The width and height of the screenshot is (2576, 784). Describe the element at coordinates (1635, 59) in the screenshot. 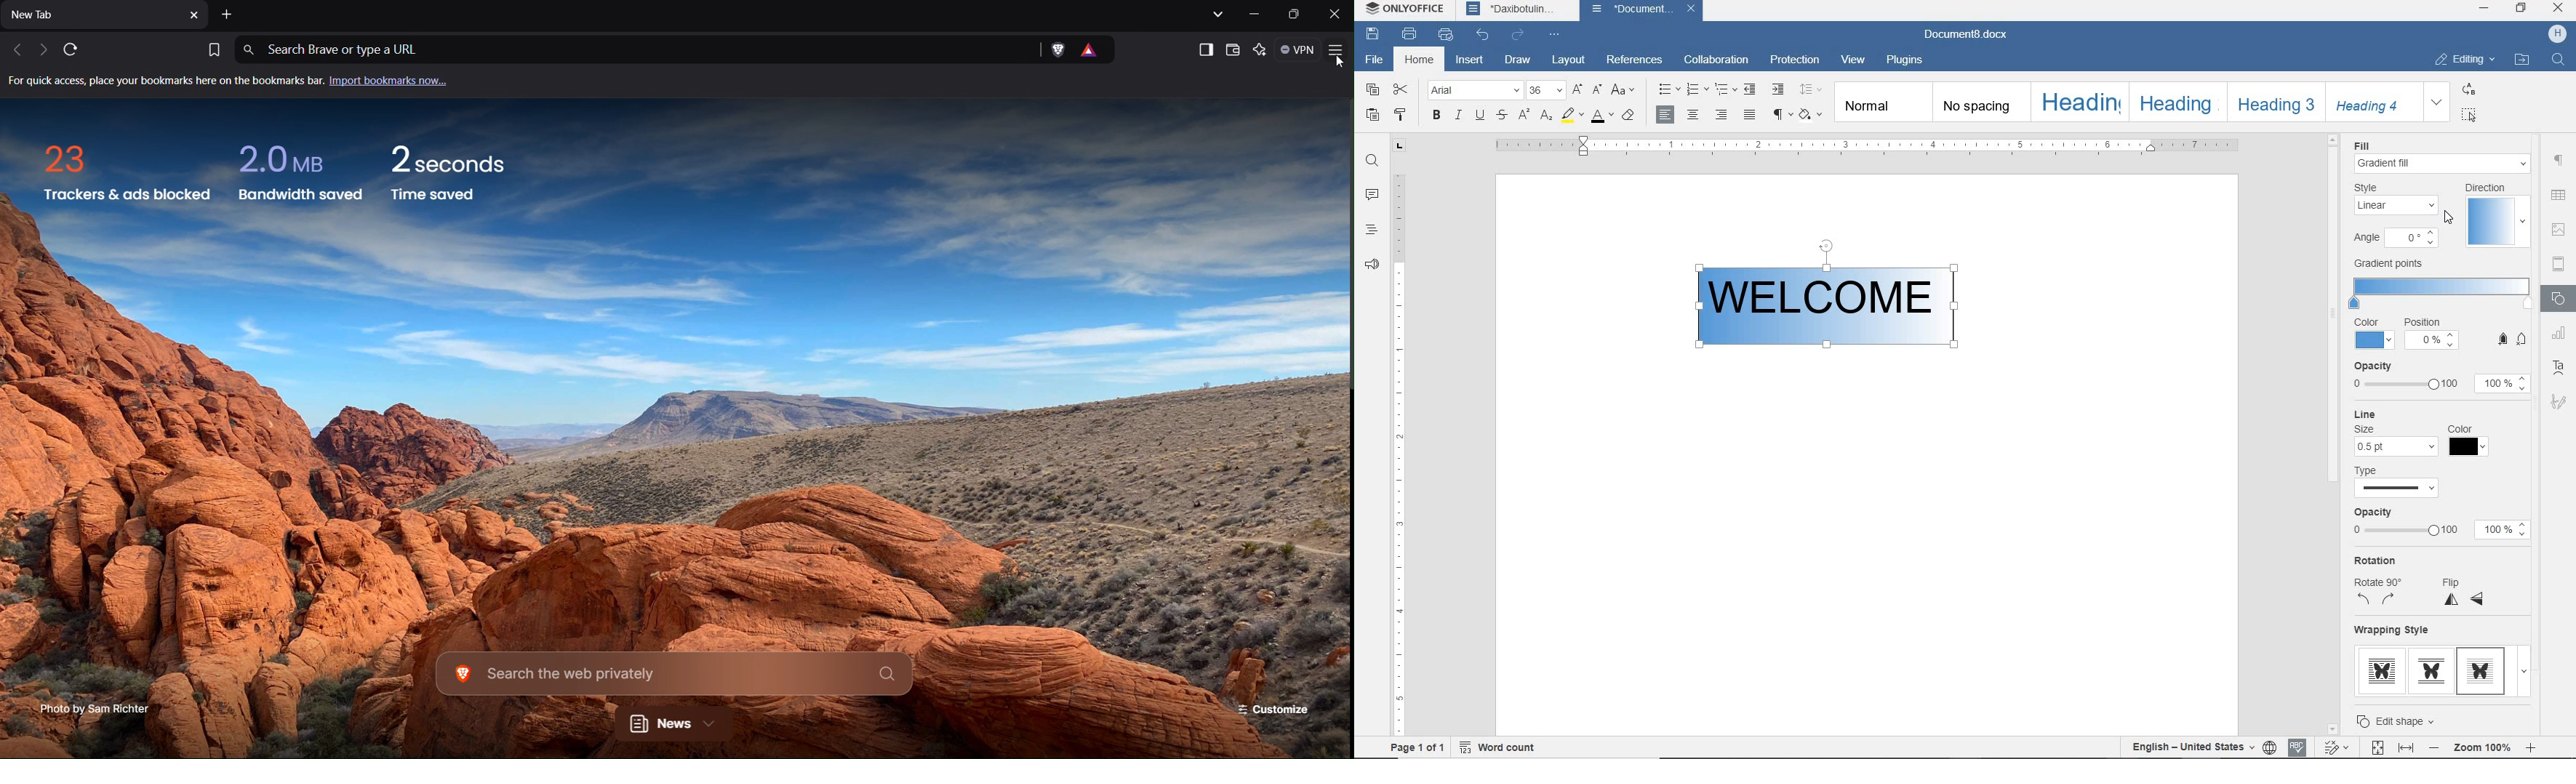

I see `REFERENCES` at that location.